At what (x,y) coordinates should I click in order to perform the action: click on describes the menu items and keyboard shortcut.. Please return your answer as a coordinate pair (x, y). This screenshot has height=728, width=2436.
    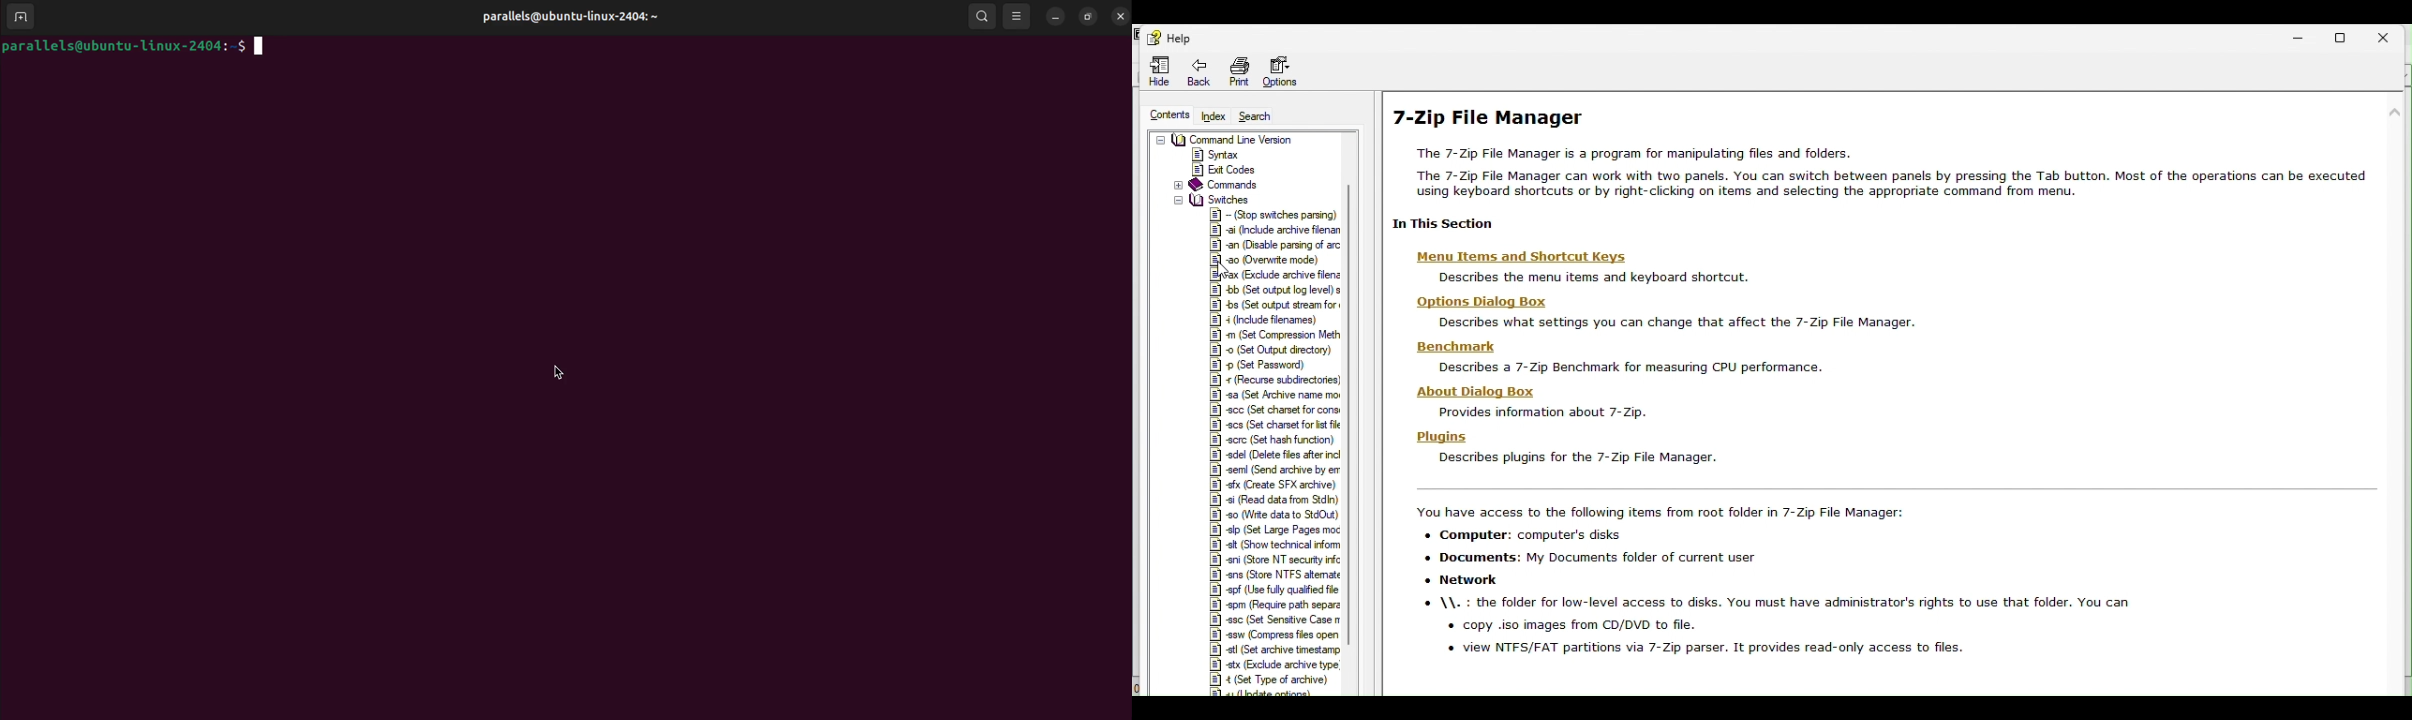
    Looking at the image, I should click on (1595, 277).